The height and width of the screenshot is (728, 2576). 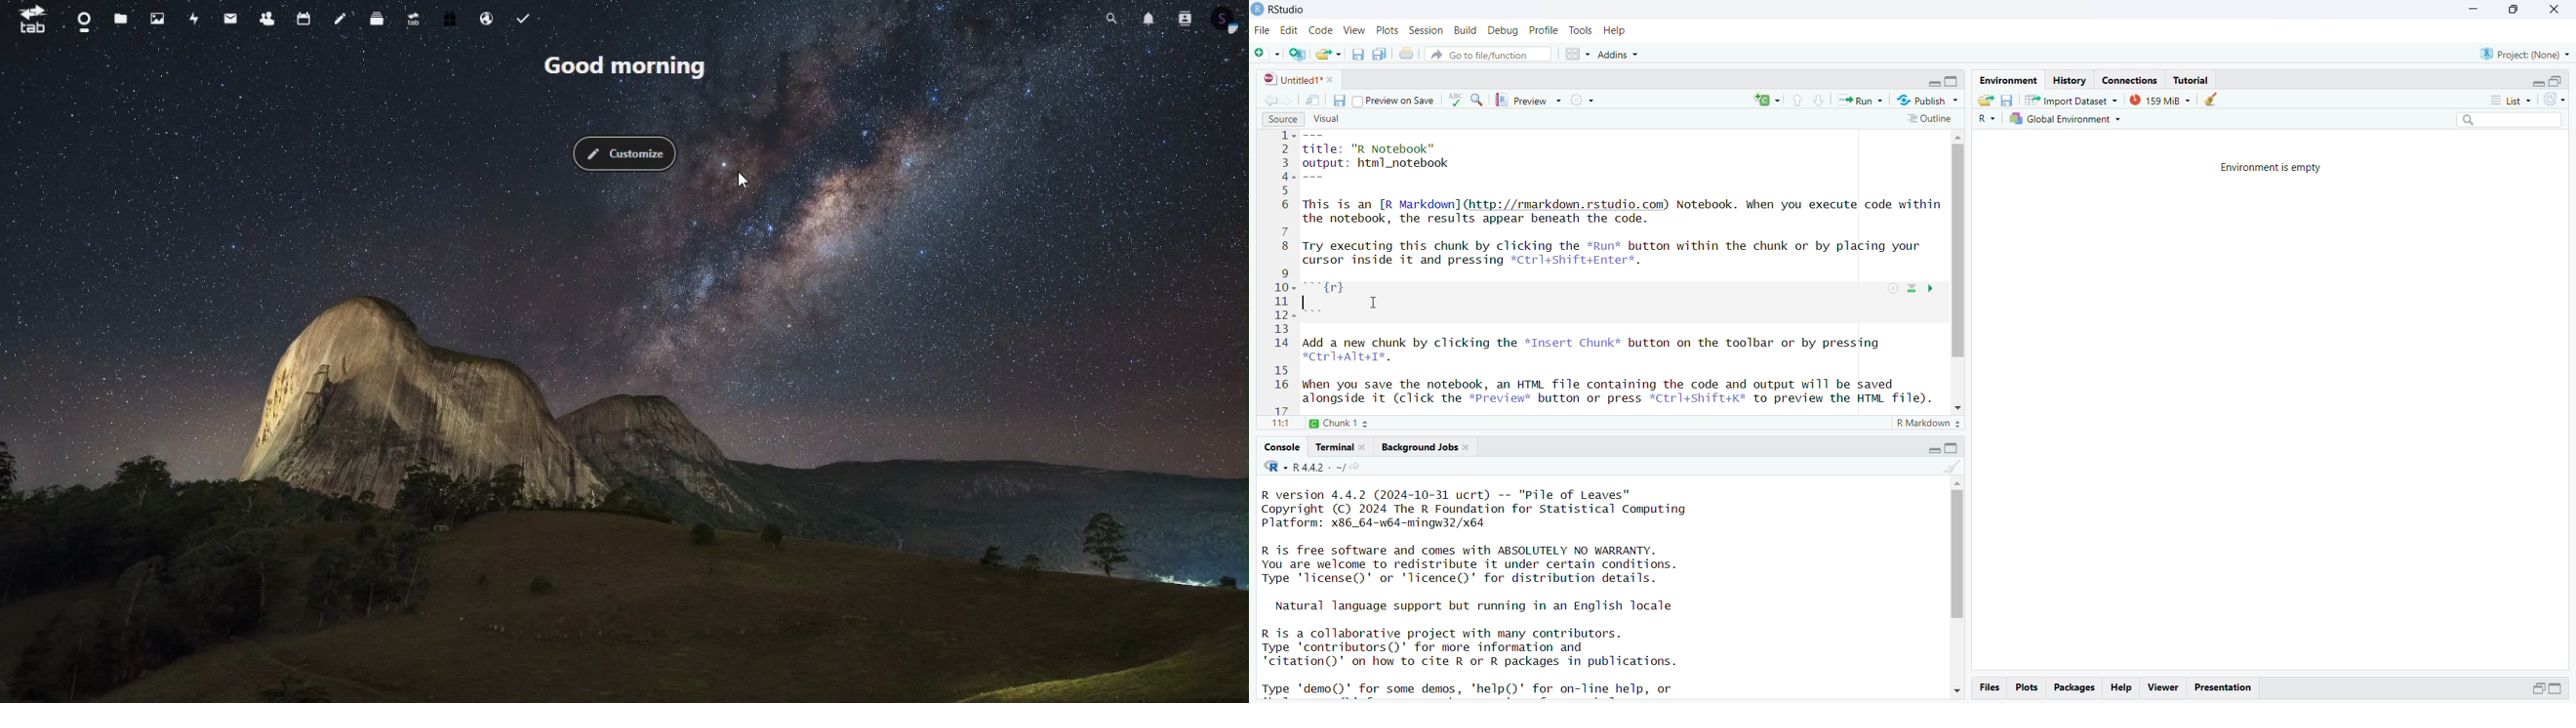 I want to click on terminal, so click(x=1342, y=446).